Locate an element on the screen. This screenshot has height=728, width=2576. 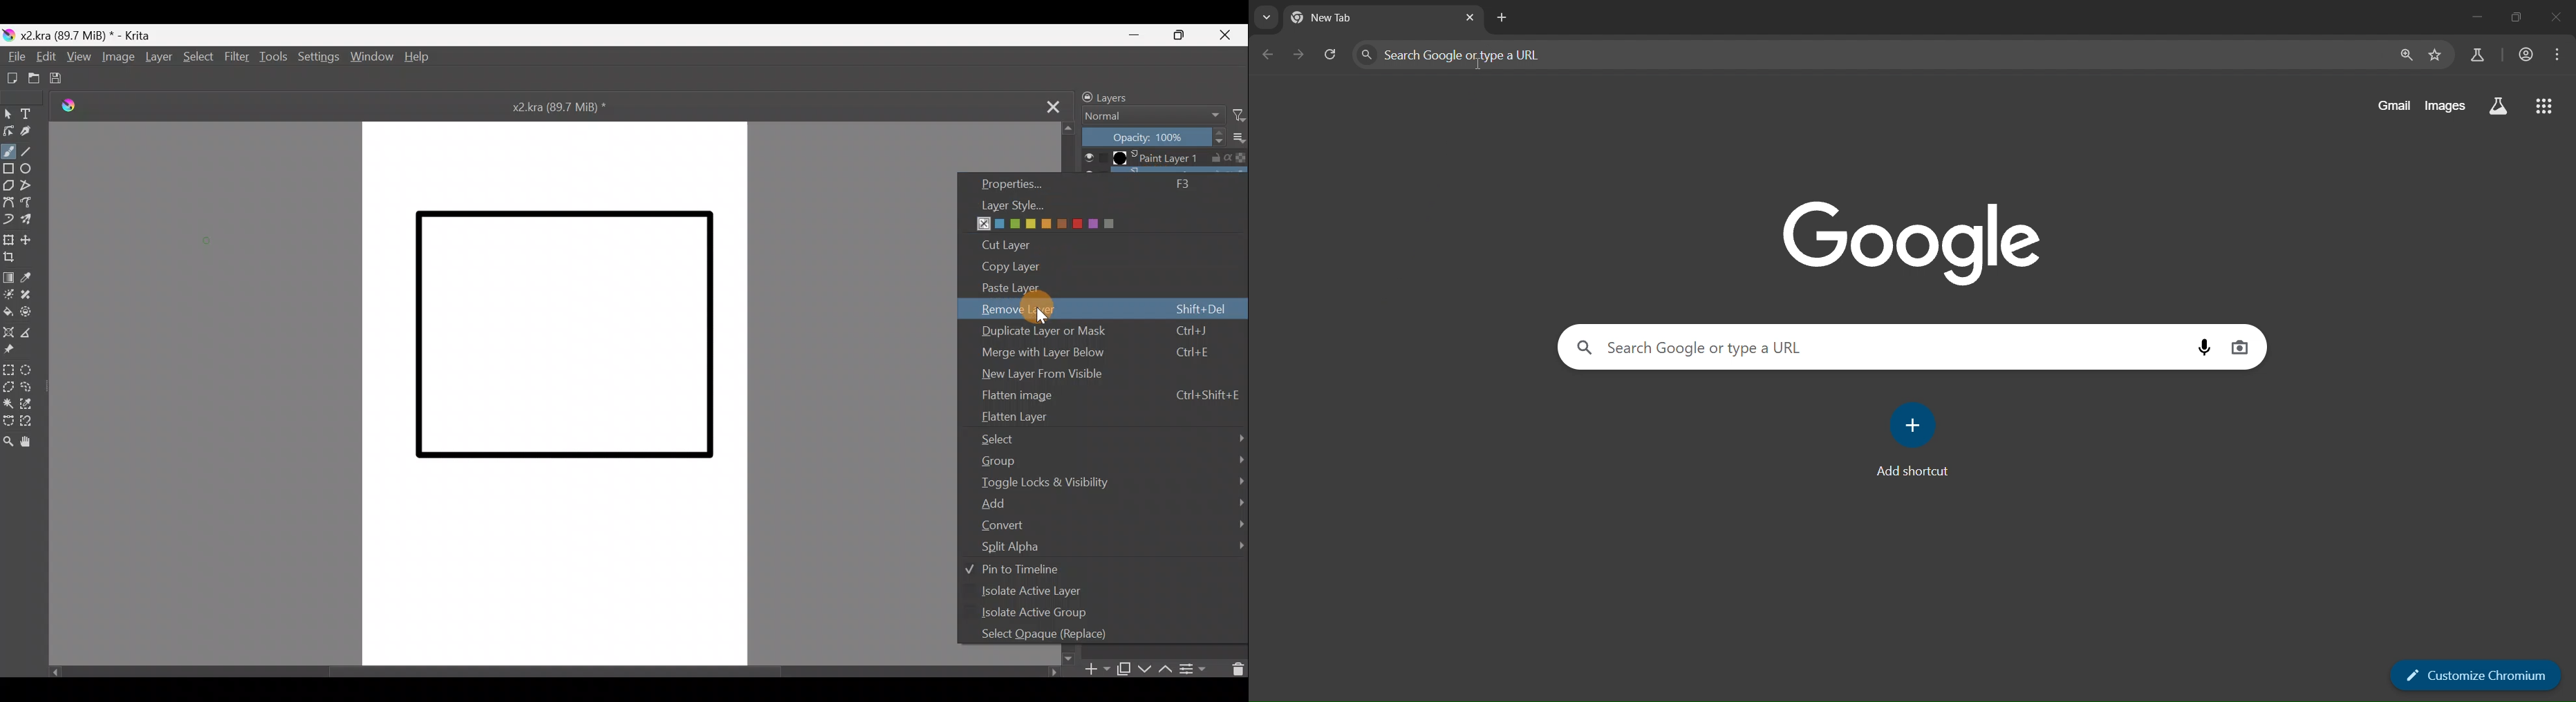
voice search is located at coordinates (2201, 347).